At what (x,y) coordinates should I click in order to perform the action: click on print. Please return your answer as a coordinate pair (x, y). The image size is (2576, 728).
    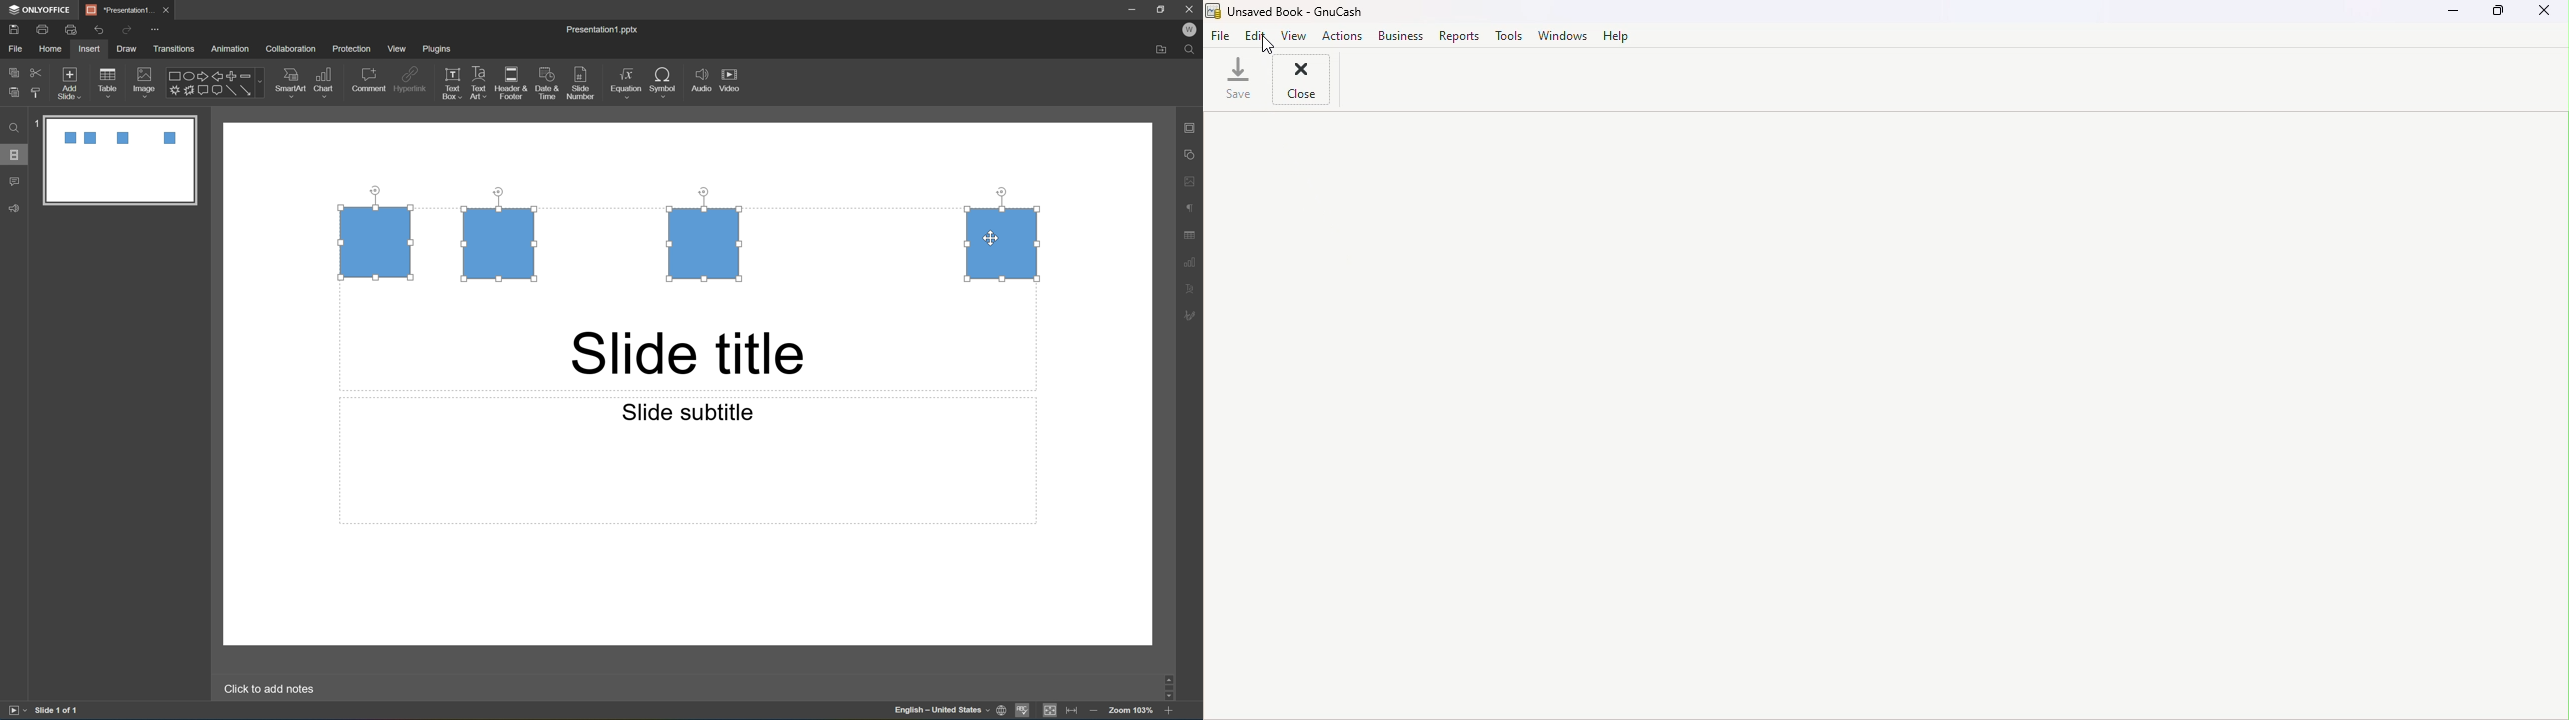
    Looking at the image, I should click on (41, 28).